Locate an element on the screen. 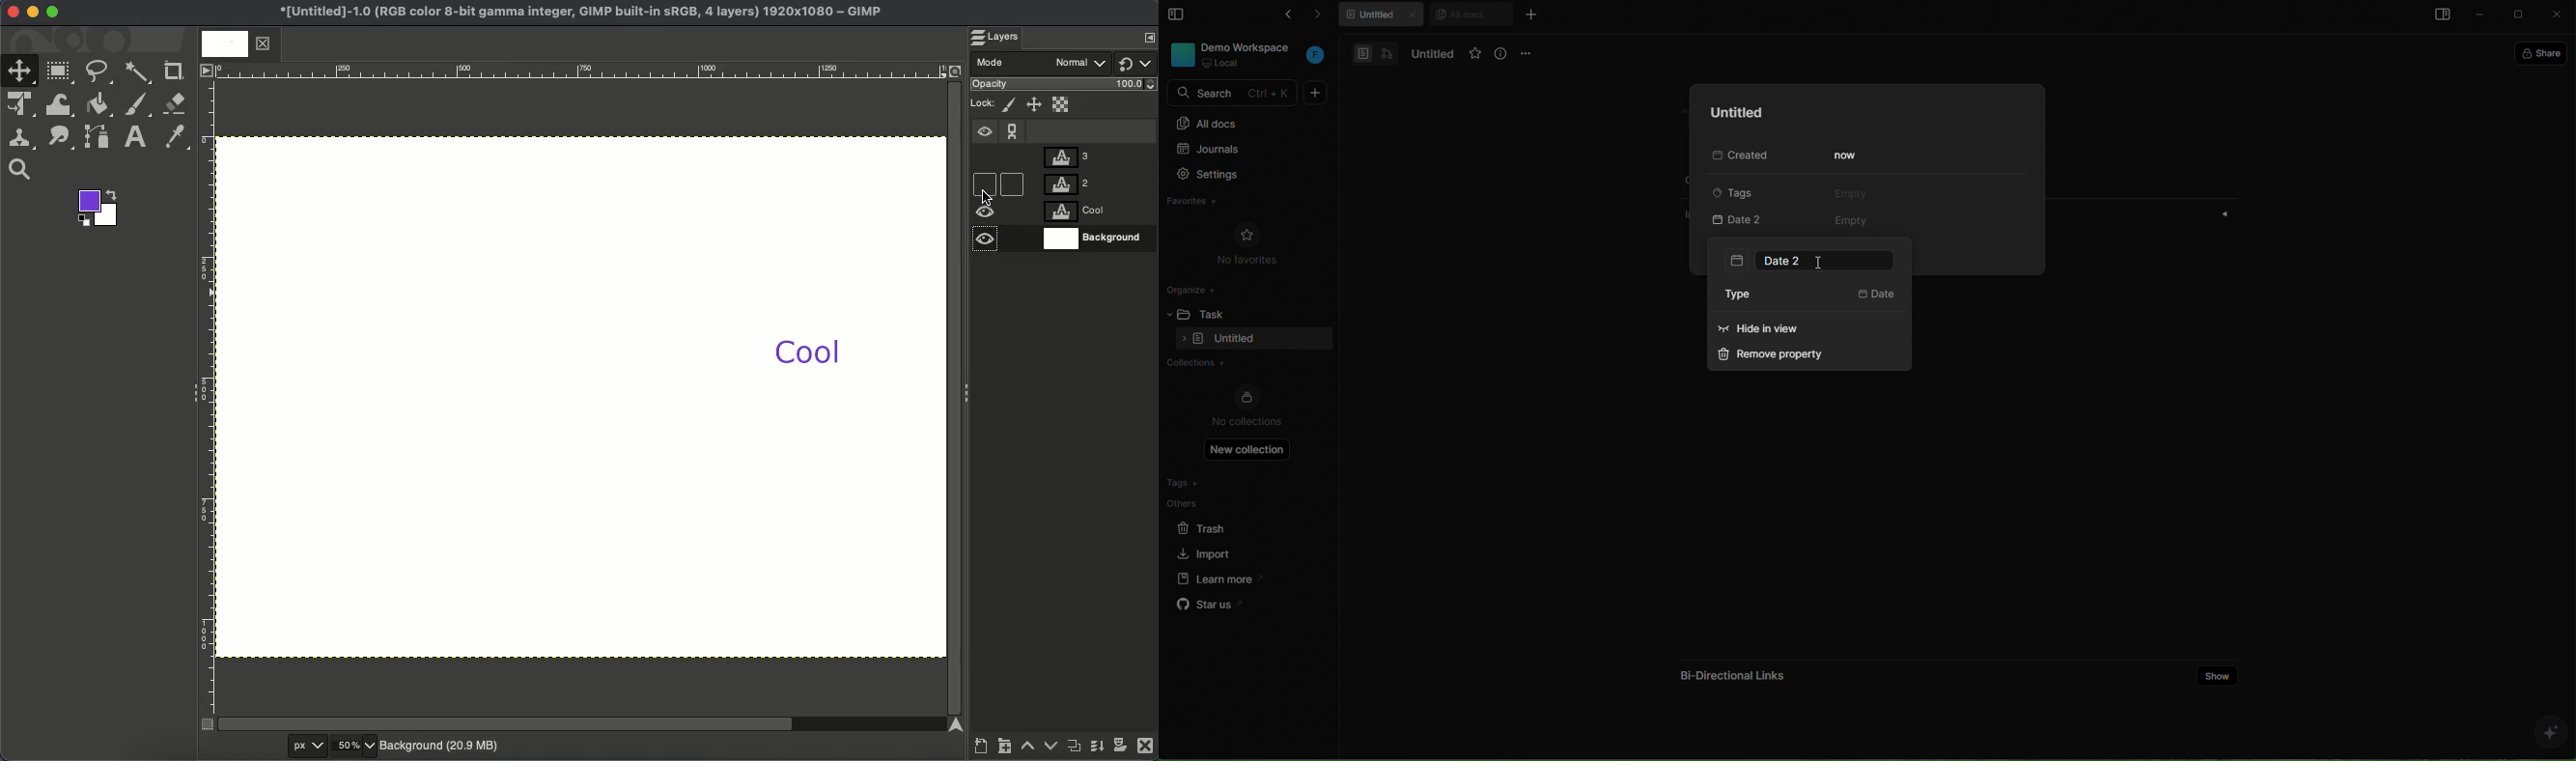 The width and height of the screenshot is (2576, 784). empty is located at coordinates (1850, 193).